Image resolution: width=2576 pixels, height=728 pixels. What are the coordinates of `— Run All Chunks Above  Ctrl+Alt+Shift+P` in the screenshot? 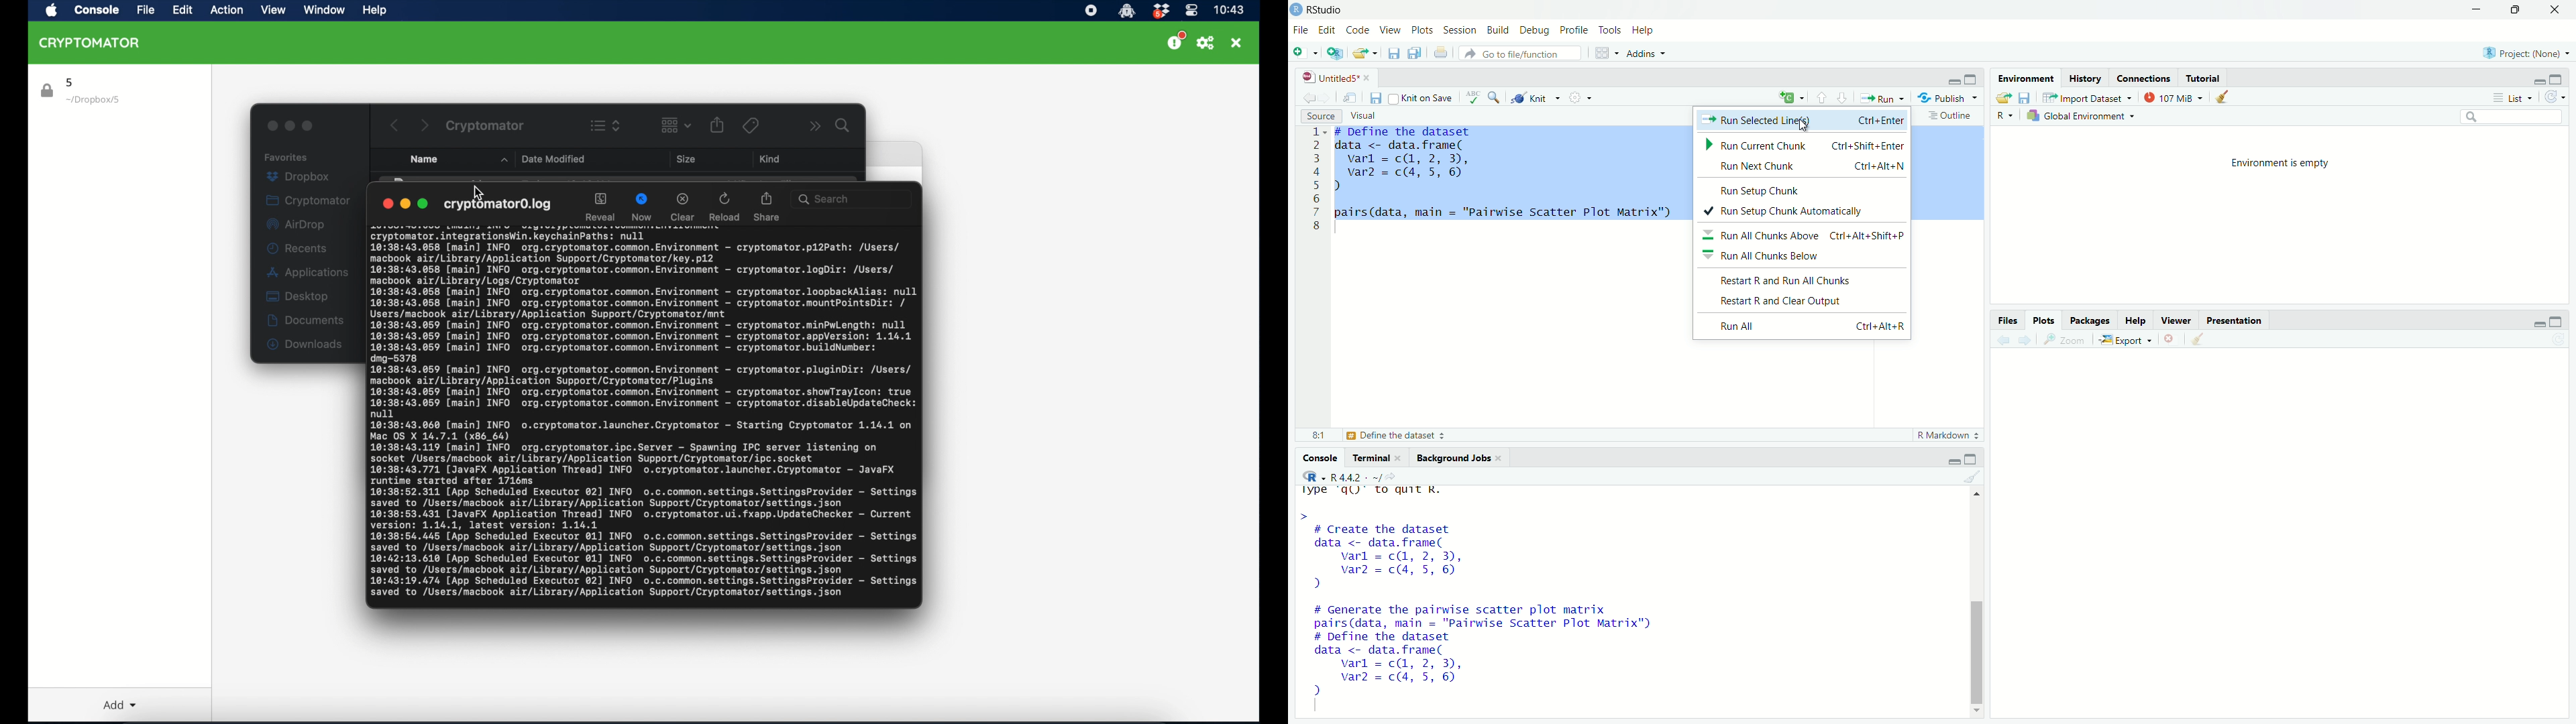 It's located at (1804, 235).